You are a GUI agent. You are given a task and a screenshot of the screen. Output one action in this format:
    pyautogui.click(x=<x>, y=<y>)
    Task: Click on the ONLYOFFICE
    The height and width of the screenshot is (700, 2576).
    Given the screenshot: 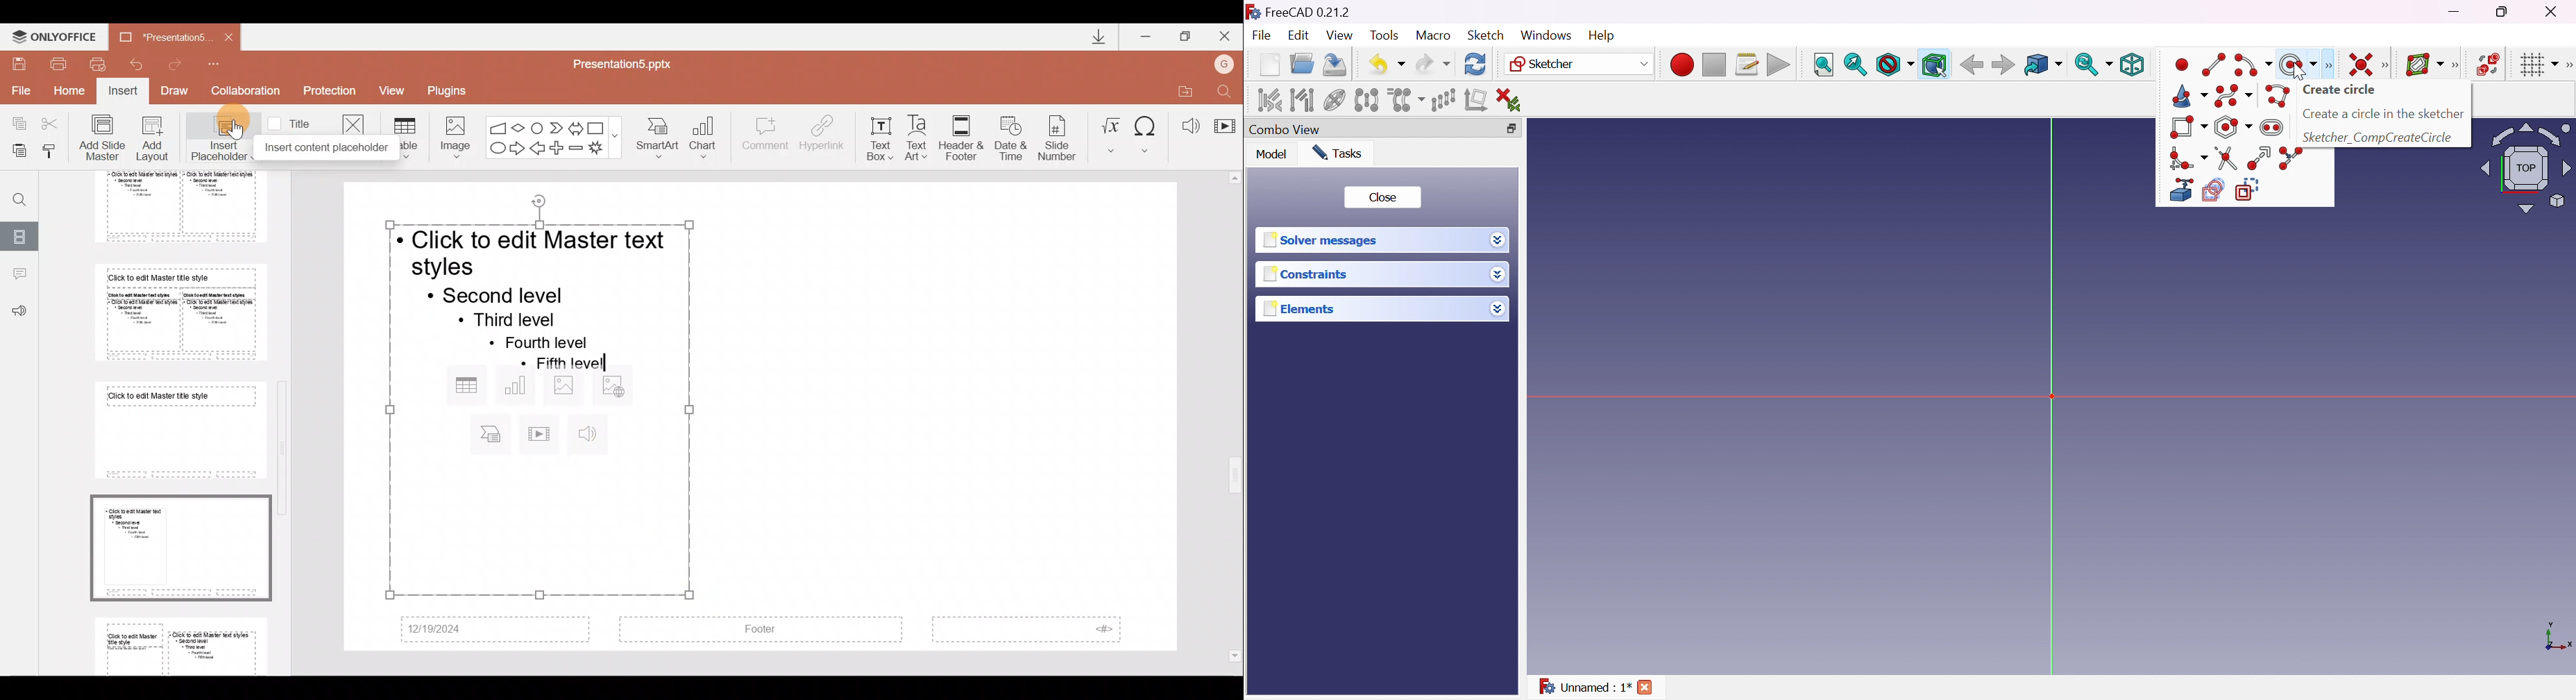 What is the action you would take?
    pyautogui.click(x=54, y=34)
    